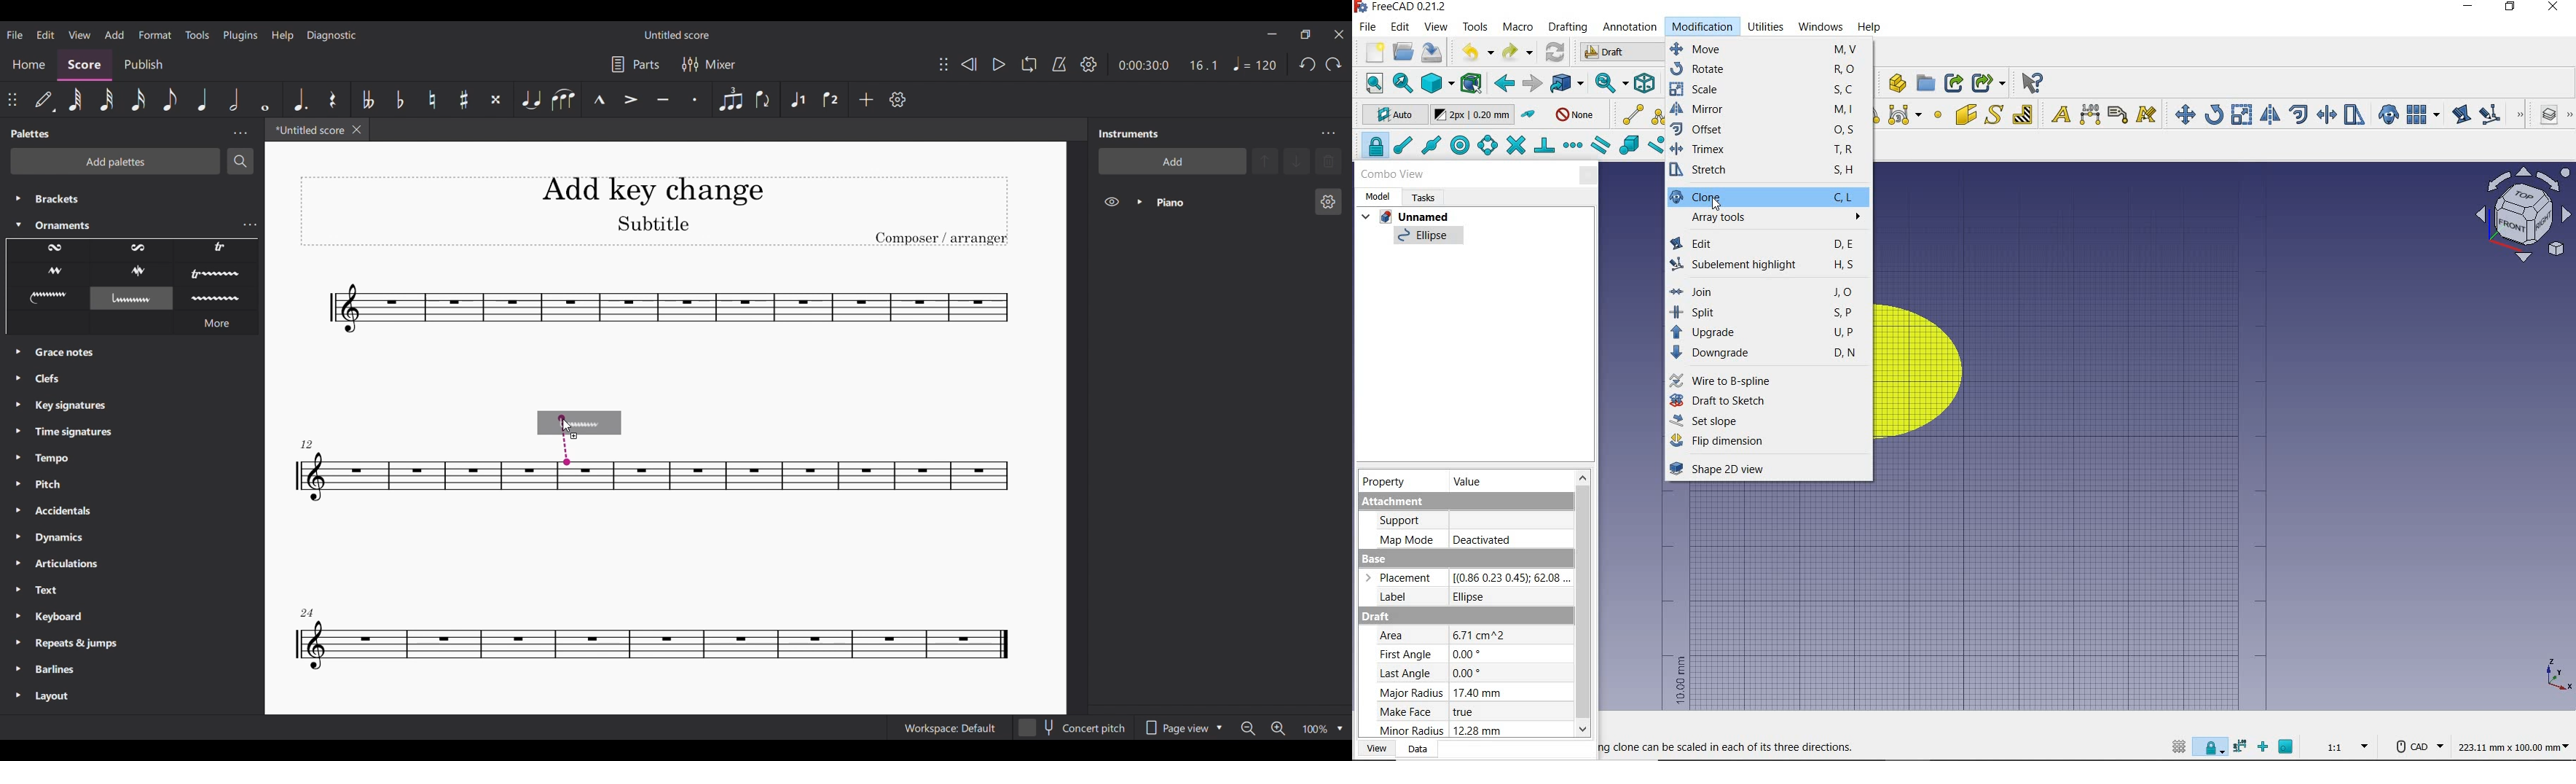  Describe the element at coordinates (1926, 84) in the screenshot. I see `create group` at that location.